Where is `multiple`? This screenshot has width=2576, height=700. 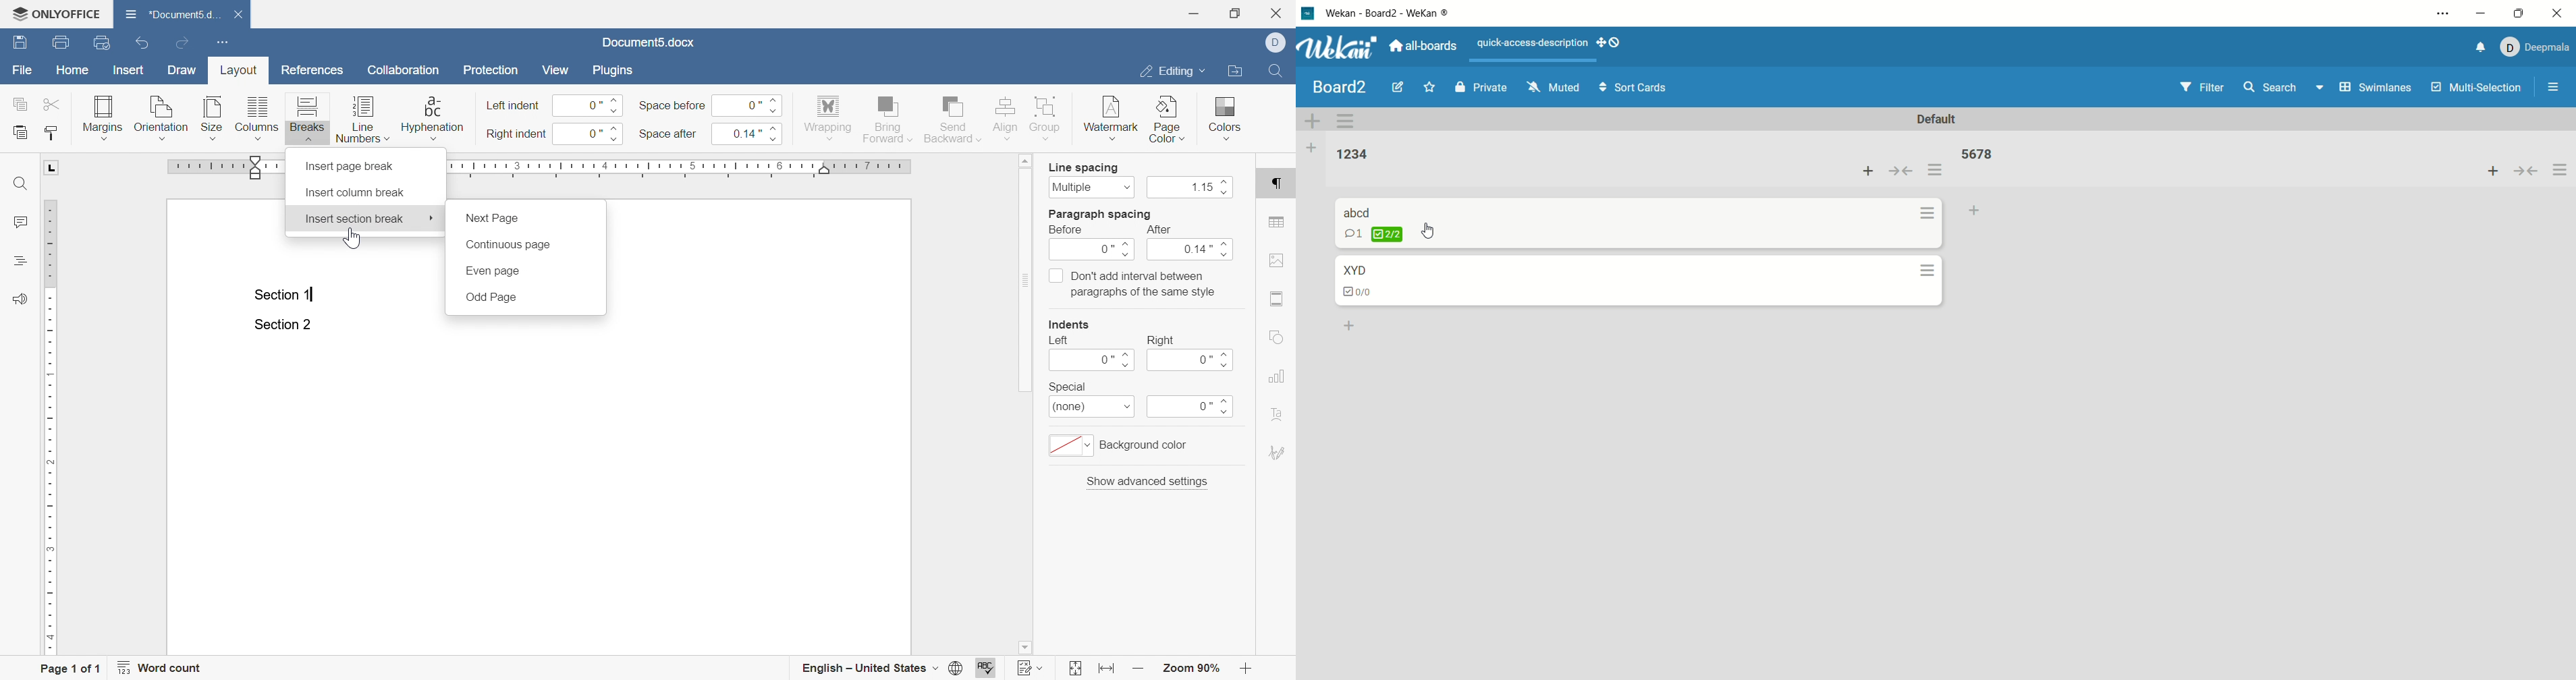 multiple is located at coordinates (1091, 187).